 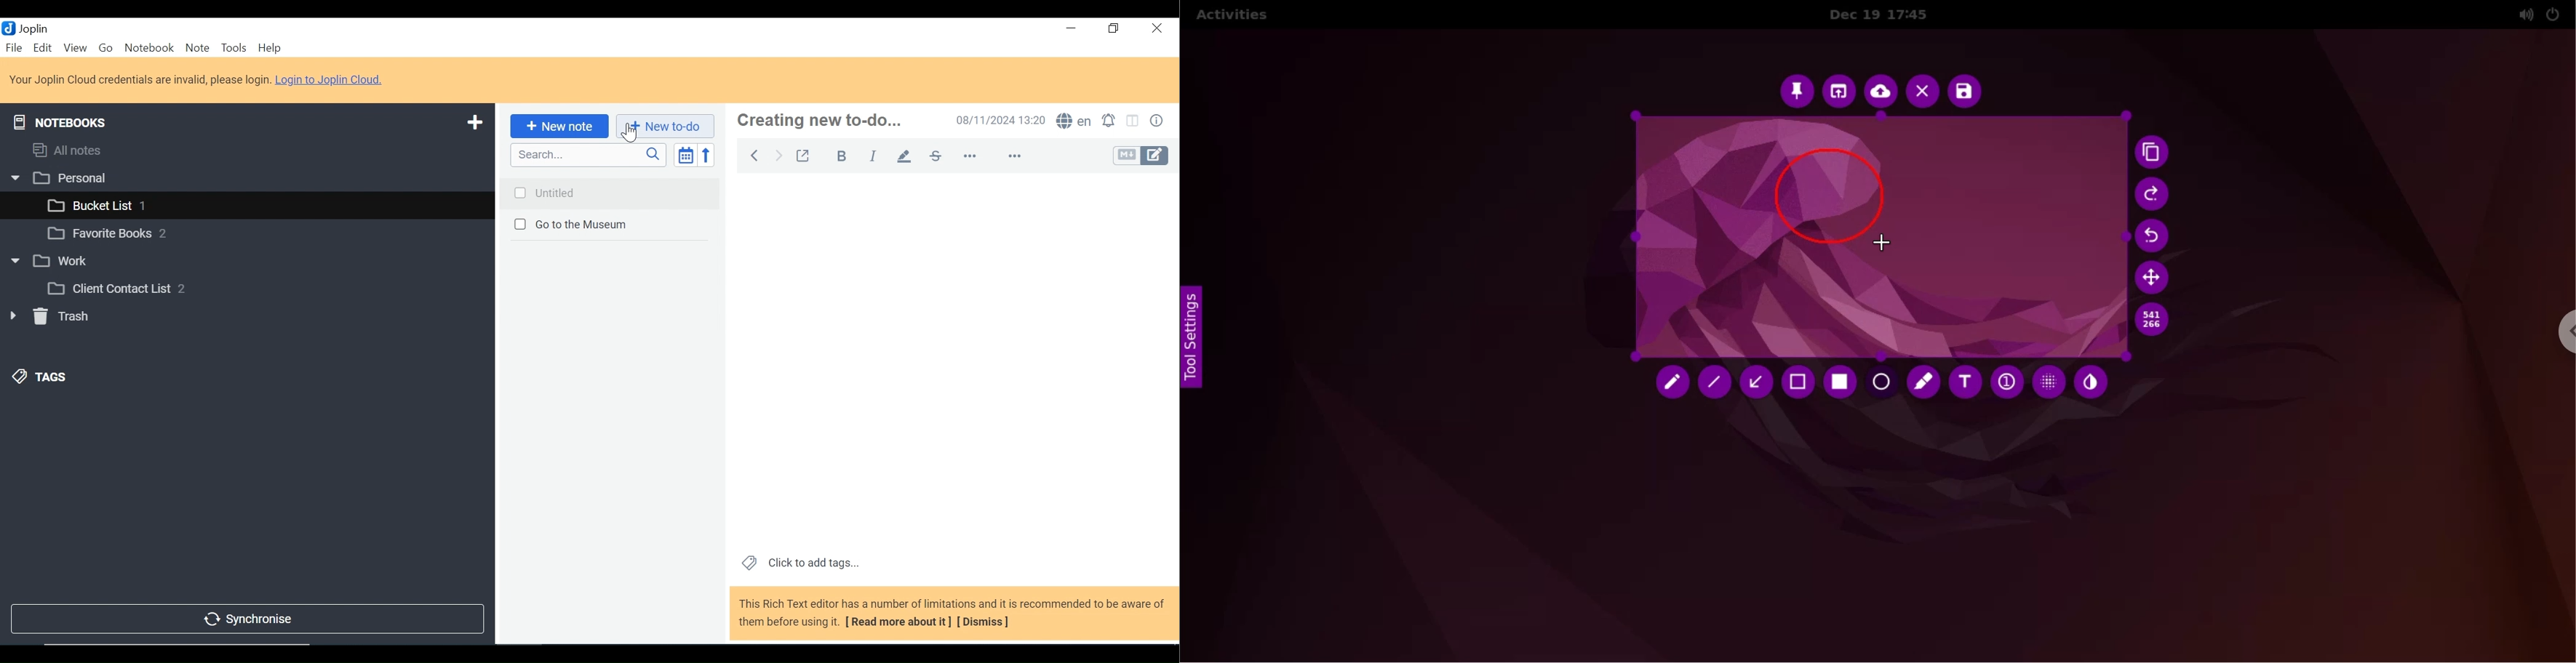 What do you see at coordinates (558, 126) in the screenshot?
I see `Add New Note` at bounding box center [558, 126].